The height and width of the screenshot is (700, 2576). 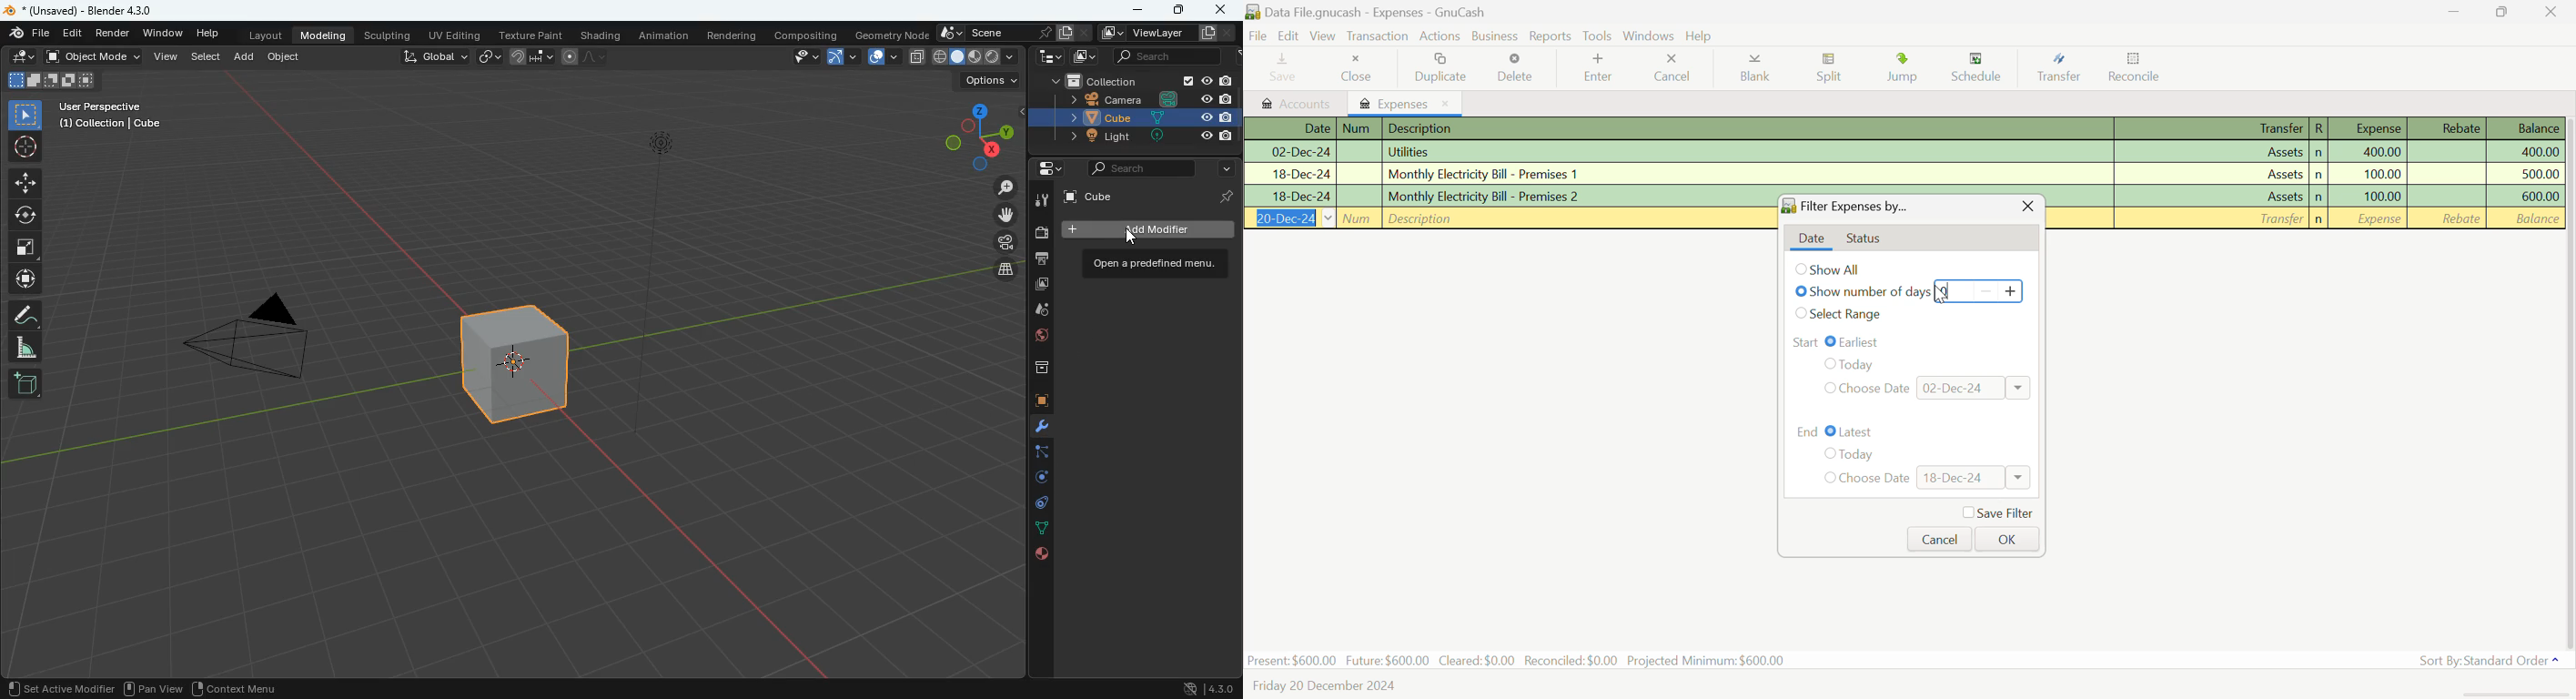 What do you see at coordinates (1034, 338) in the screenshot?
I see `public` at bounding box center [1034, 338].